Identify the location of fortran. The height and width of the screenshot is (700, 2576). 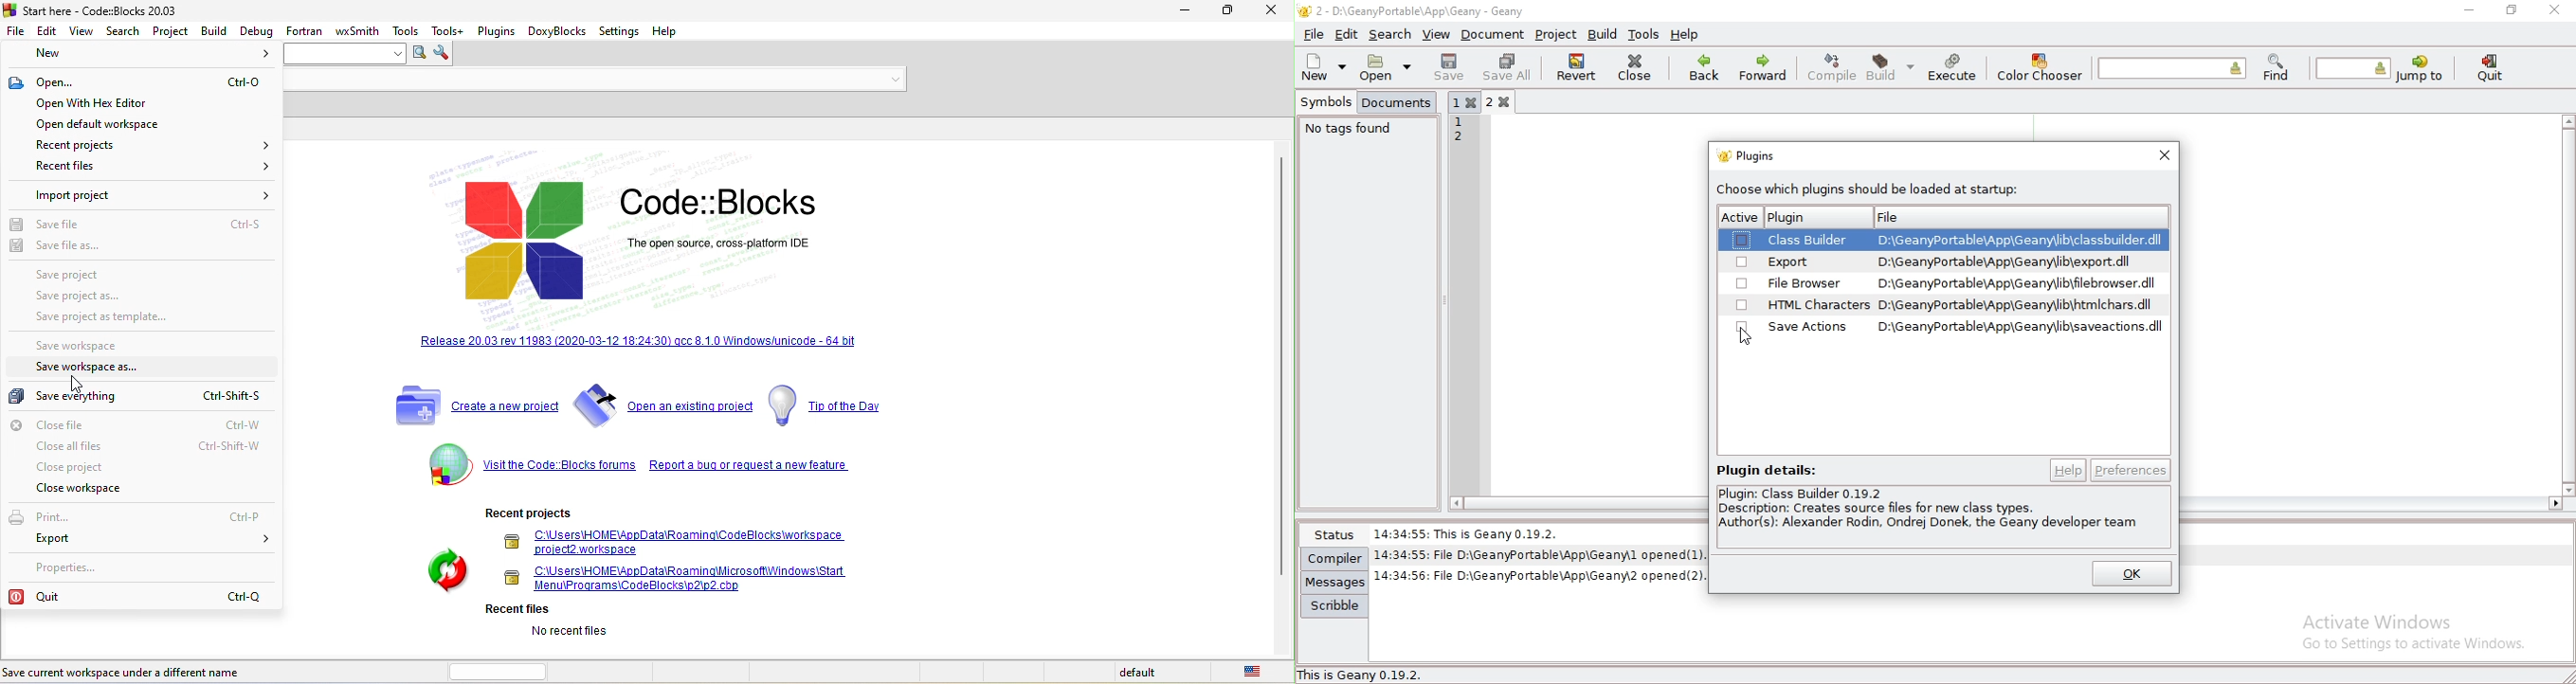
(304, 29).